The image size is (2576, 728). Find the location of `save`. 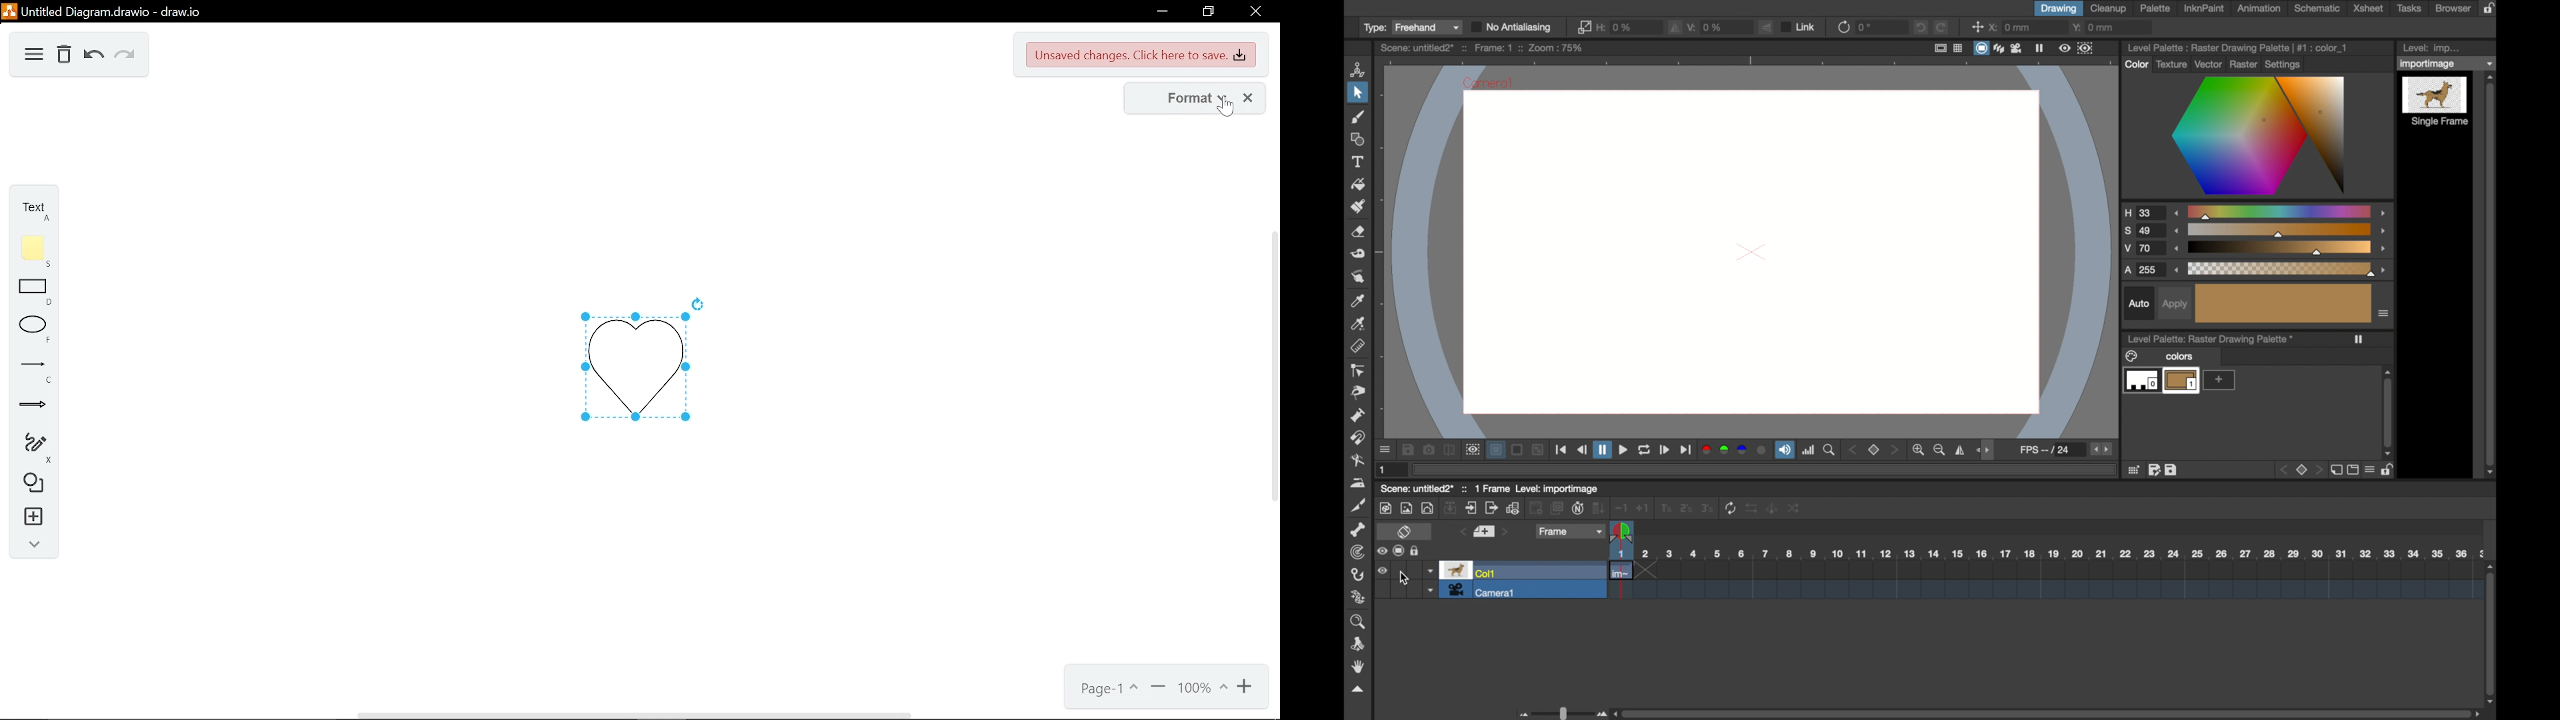

save is located at coordinates (2171, 470).